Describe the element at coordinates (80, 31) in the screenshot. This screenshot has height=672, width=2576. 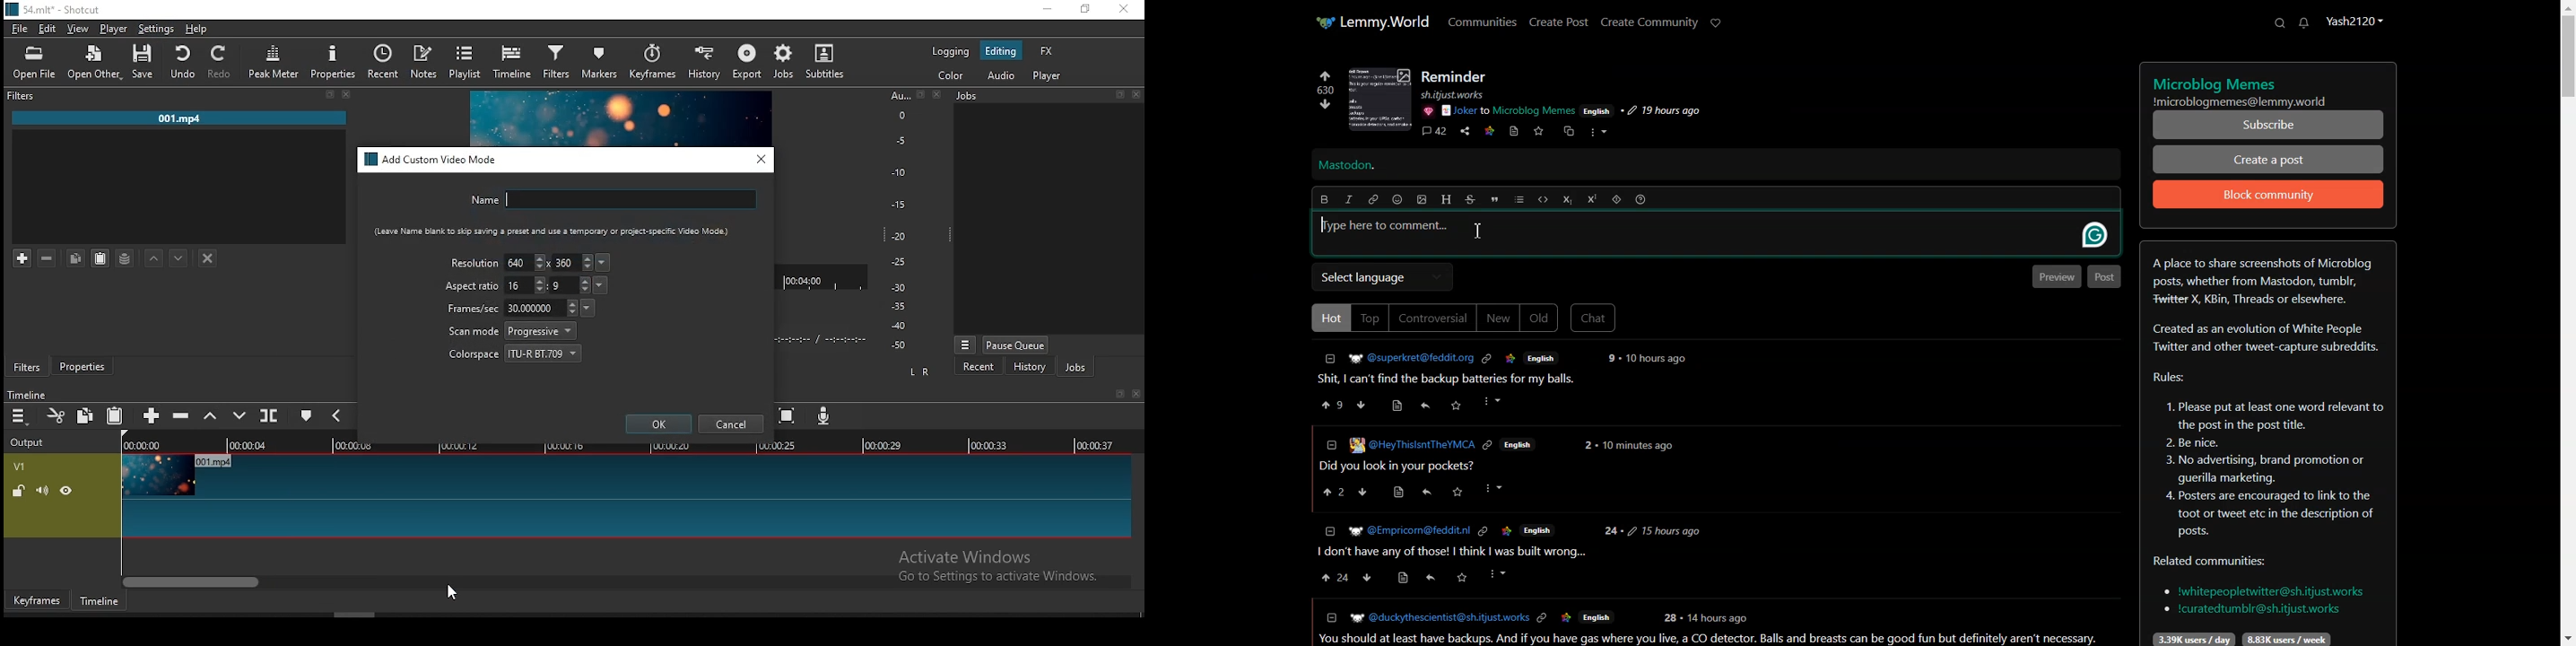
I see `view` at that location.